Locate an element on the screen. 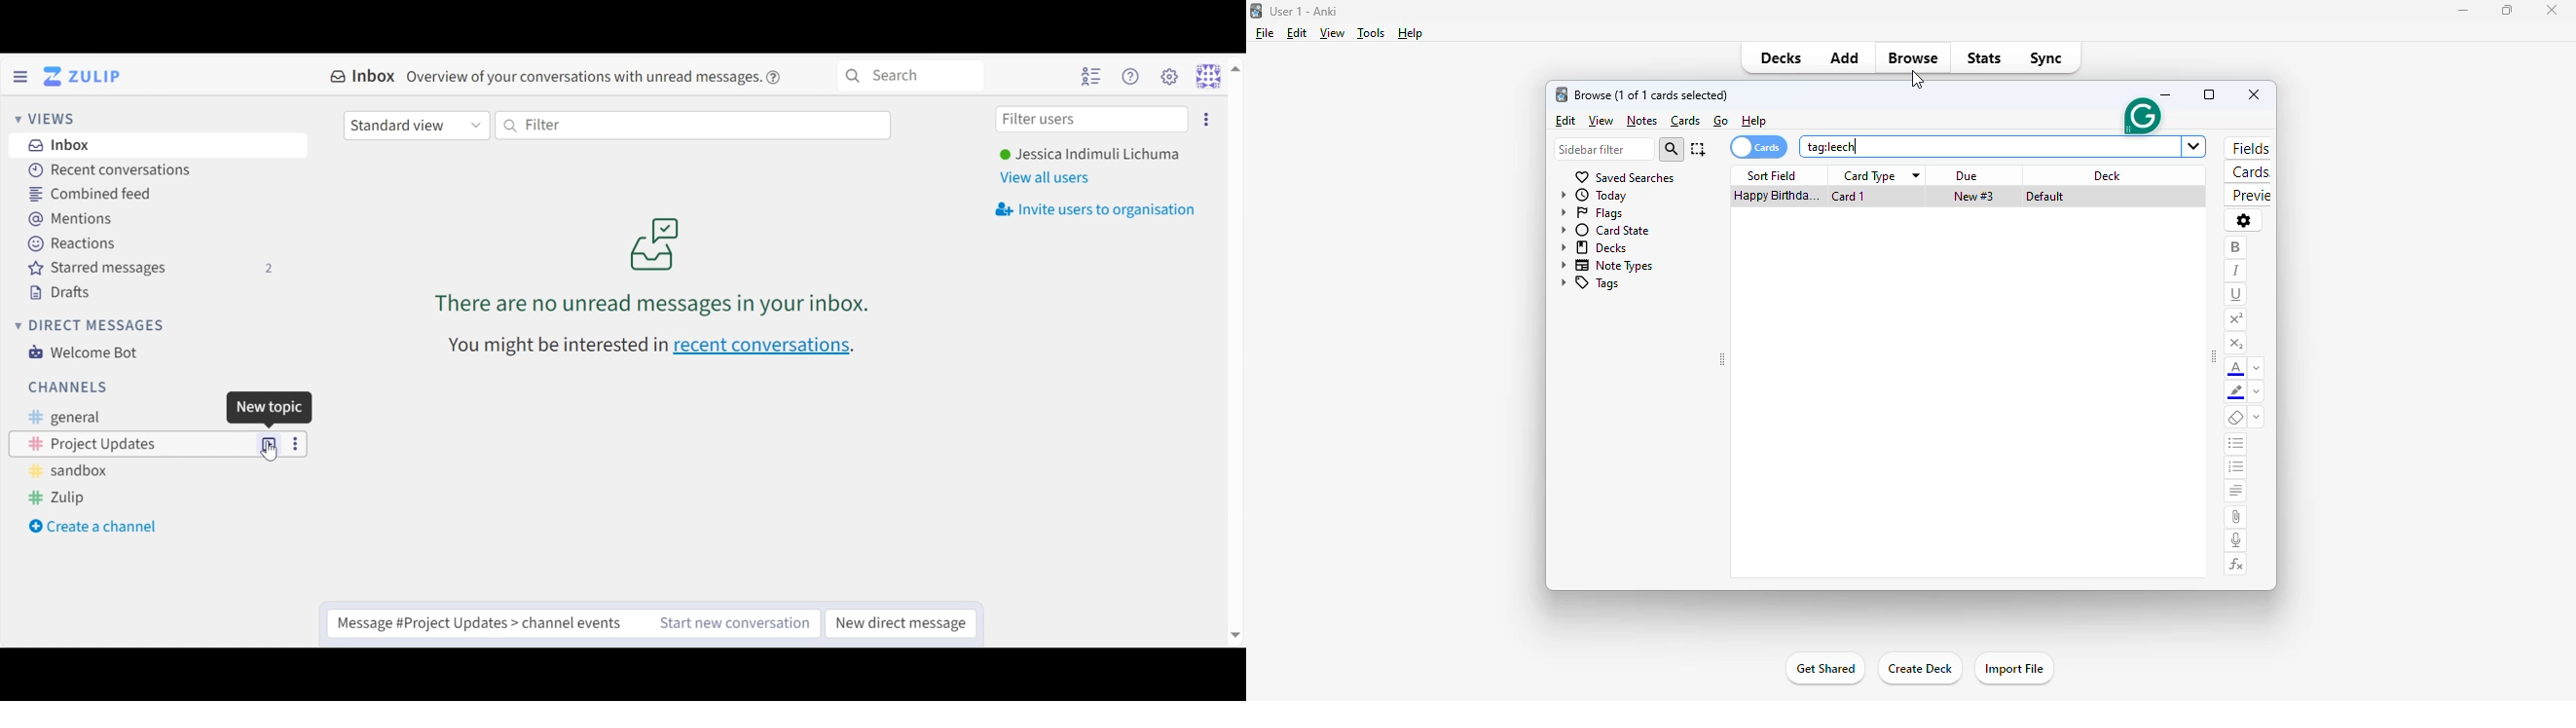 The width and height of the screenshot is (2576, 728). italic is located at coordinates (2237, 271).